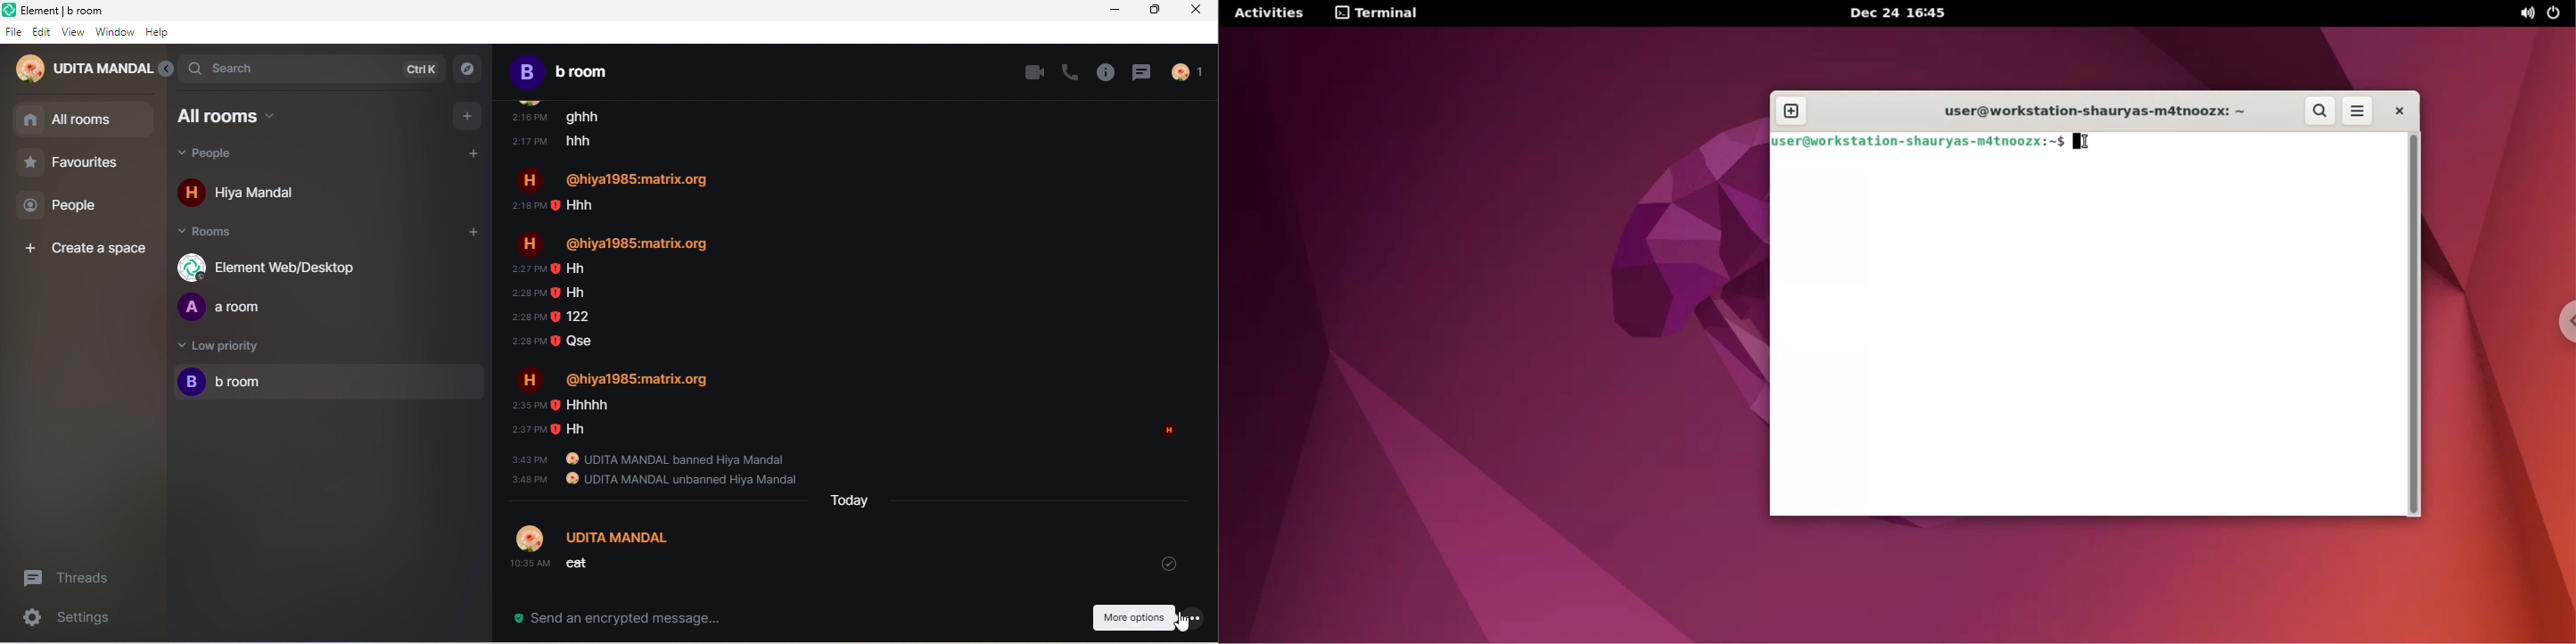  What do you see at coordinates (70, 9) in the screenshot?
I see `Element | b room` at bounding box center [70, 9].